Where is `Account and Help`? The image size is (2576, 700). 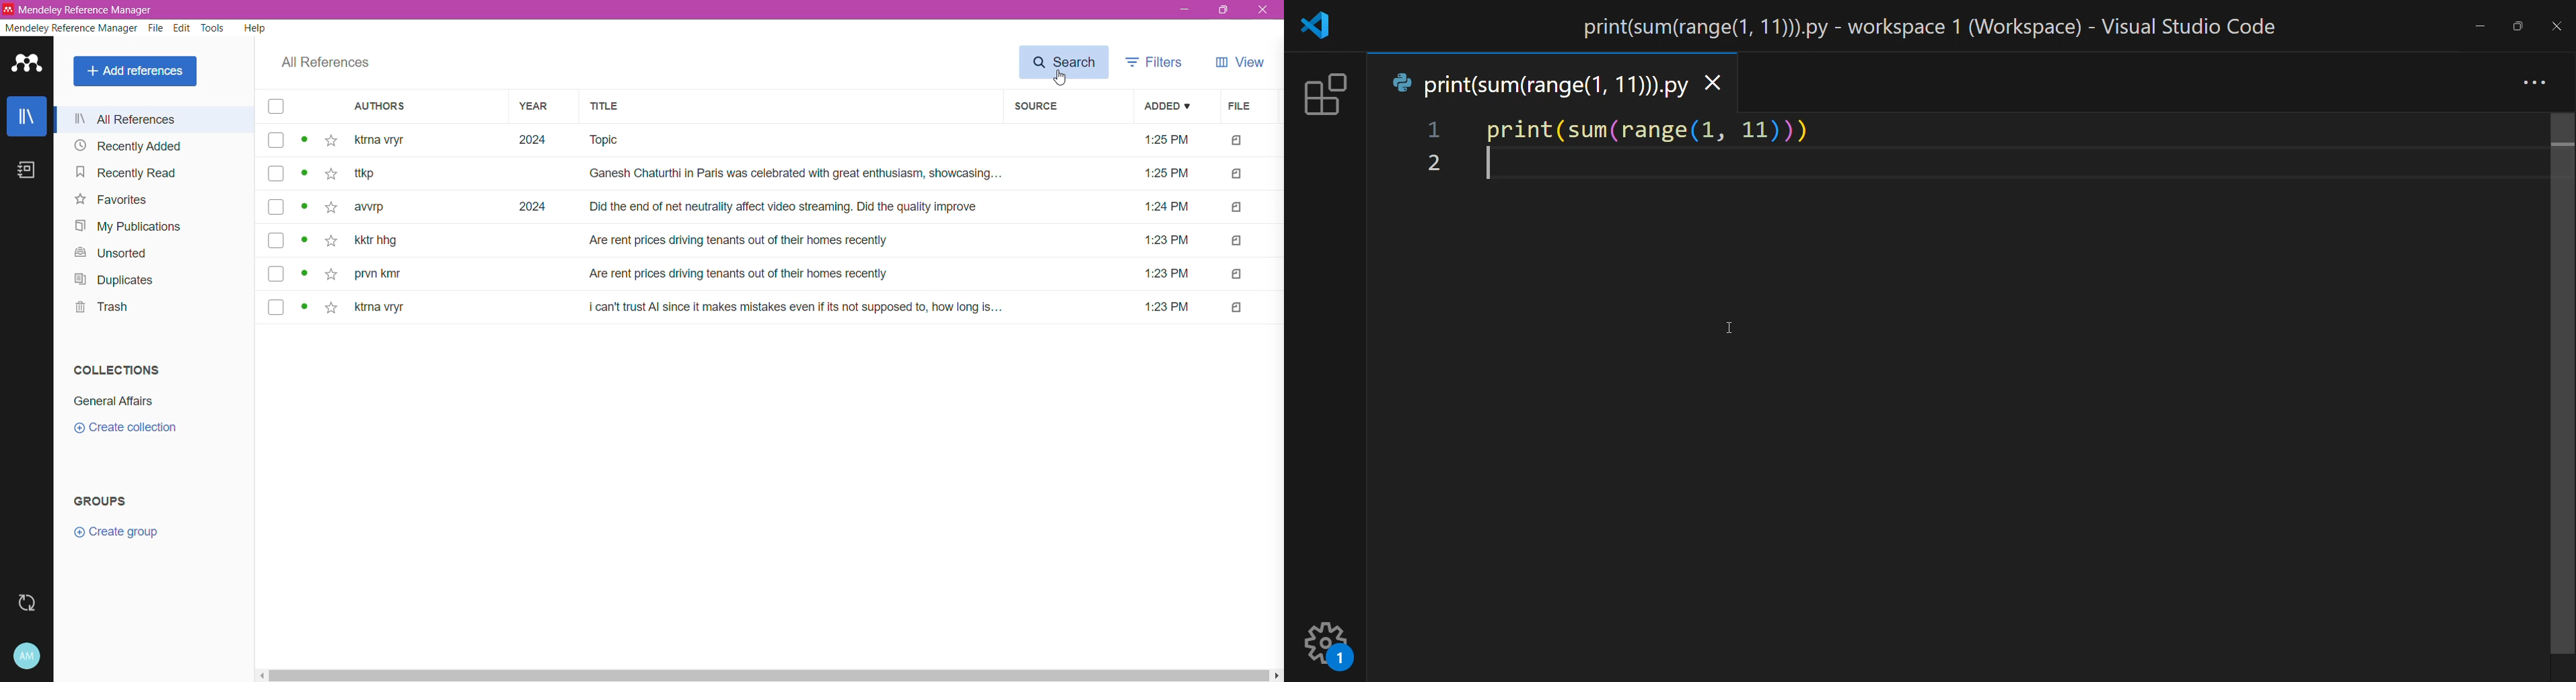
Account and Help is located at coordinates (27, 657).